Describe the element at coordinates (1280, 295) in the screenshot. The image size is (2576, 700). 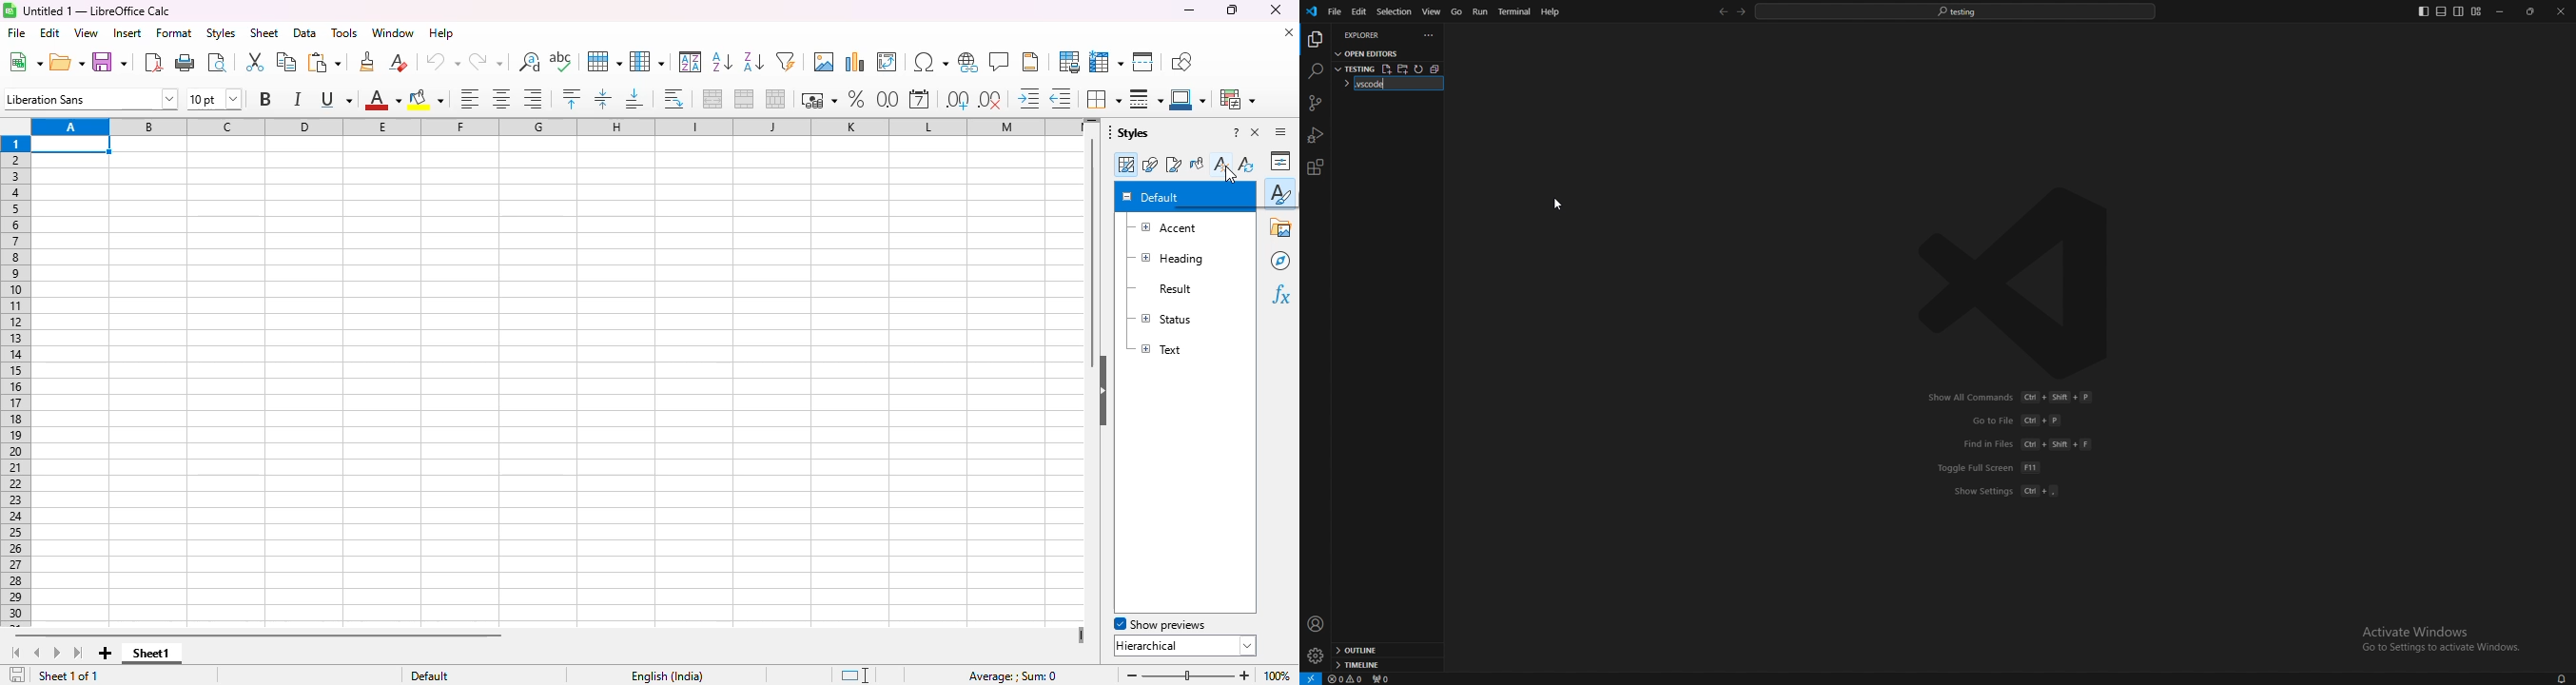
I see `functions` at that location.